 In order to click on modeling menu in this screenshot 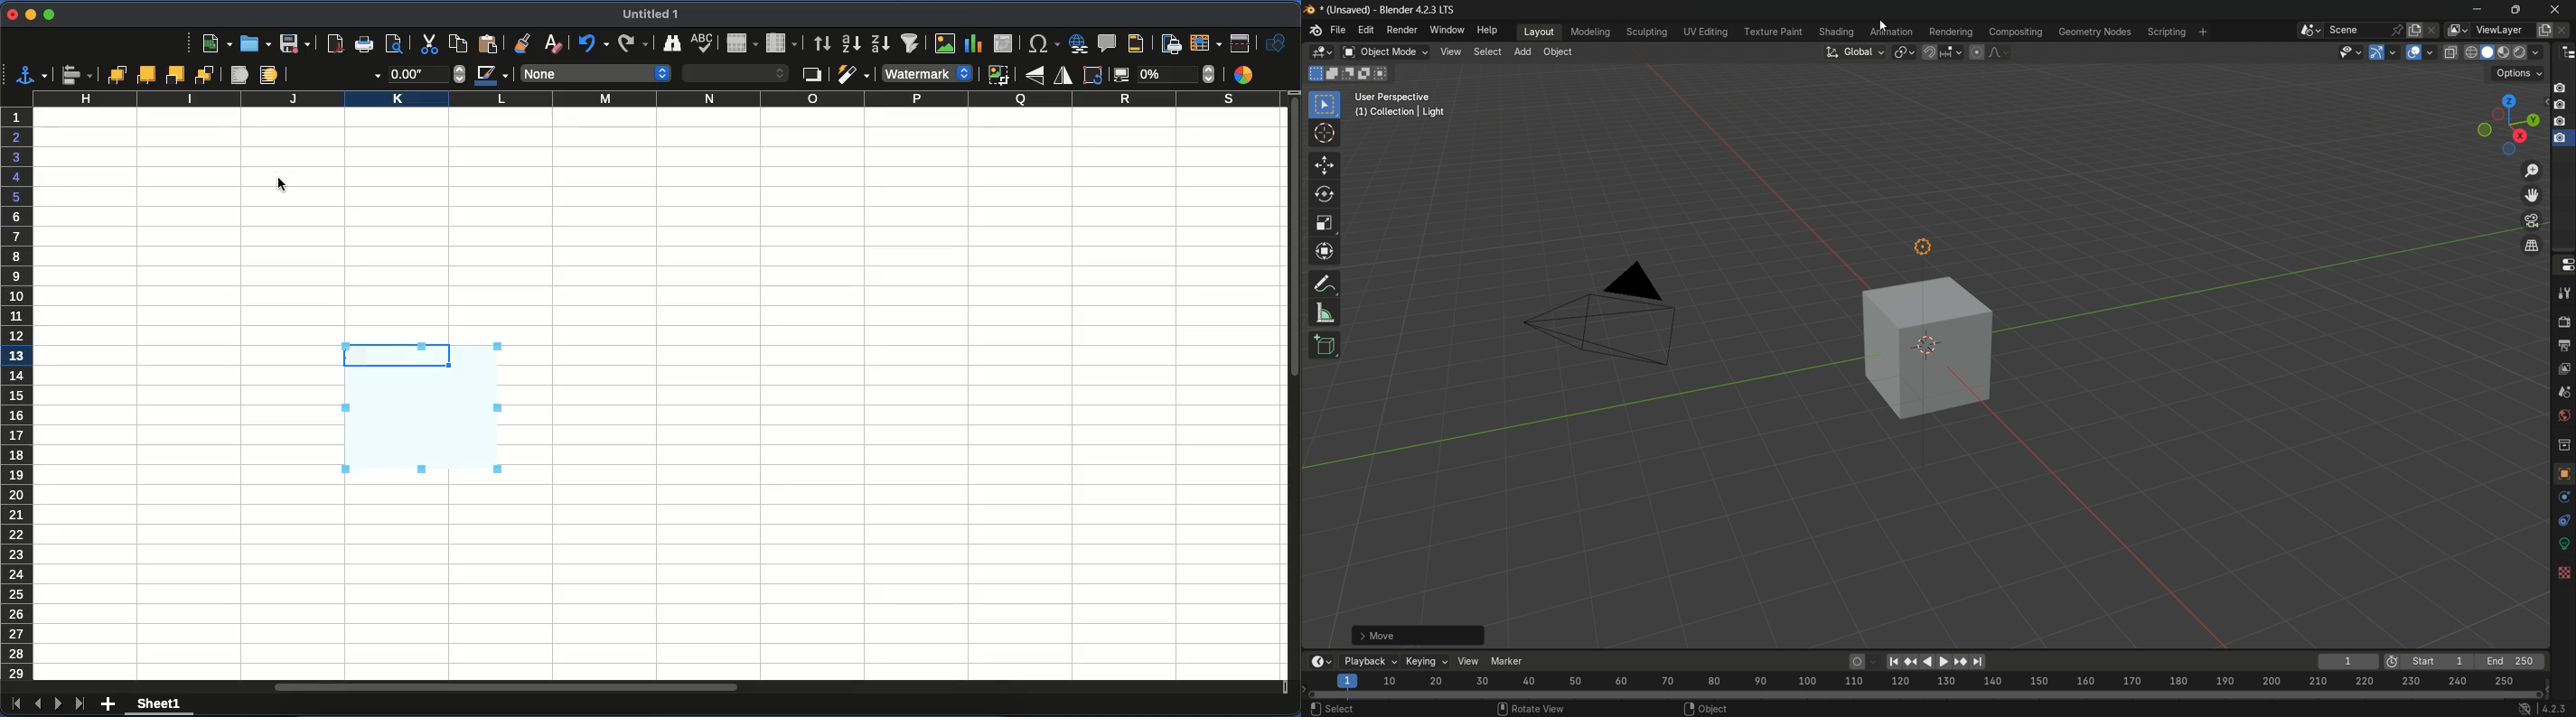, I will do `click(1591, 33)`.